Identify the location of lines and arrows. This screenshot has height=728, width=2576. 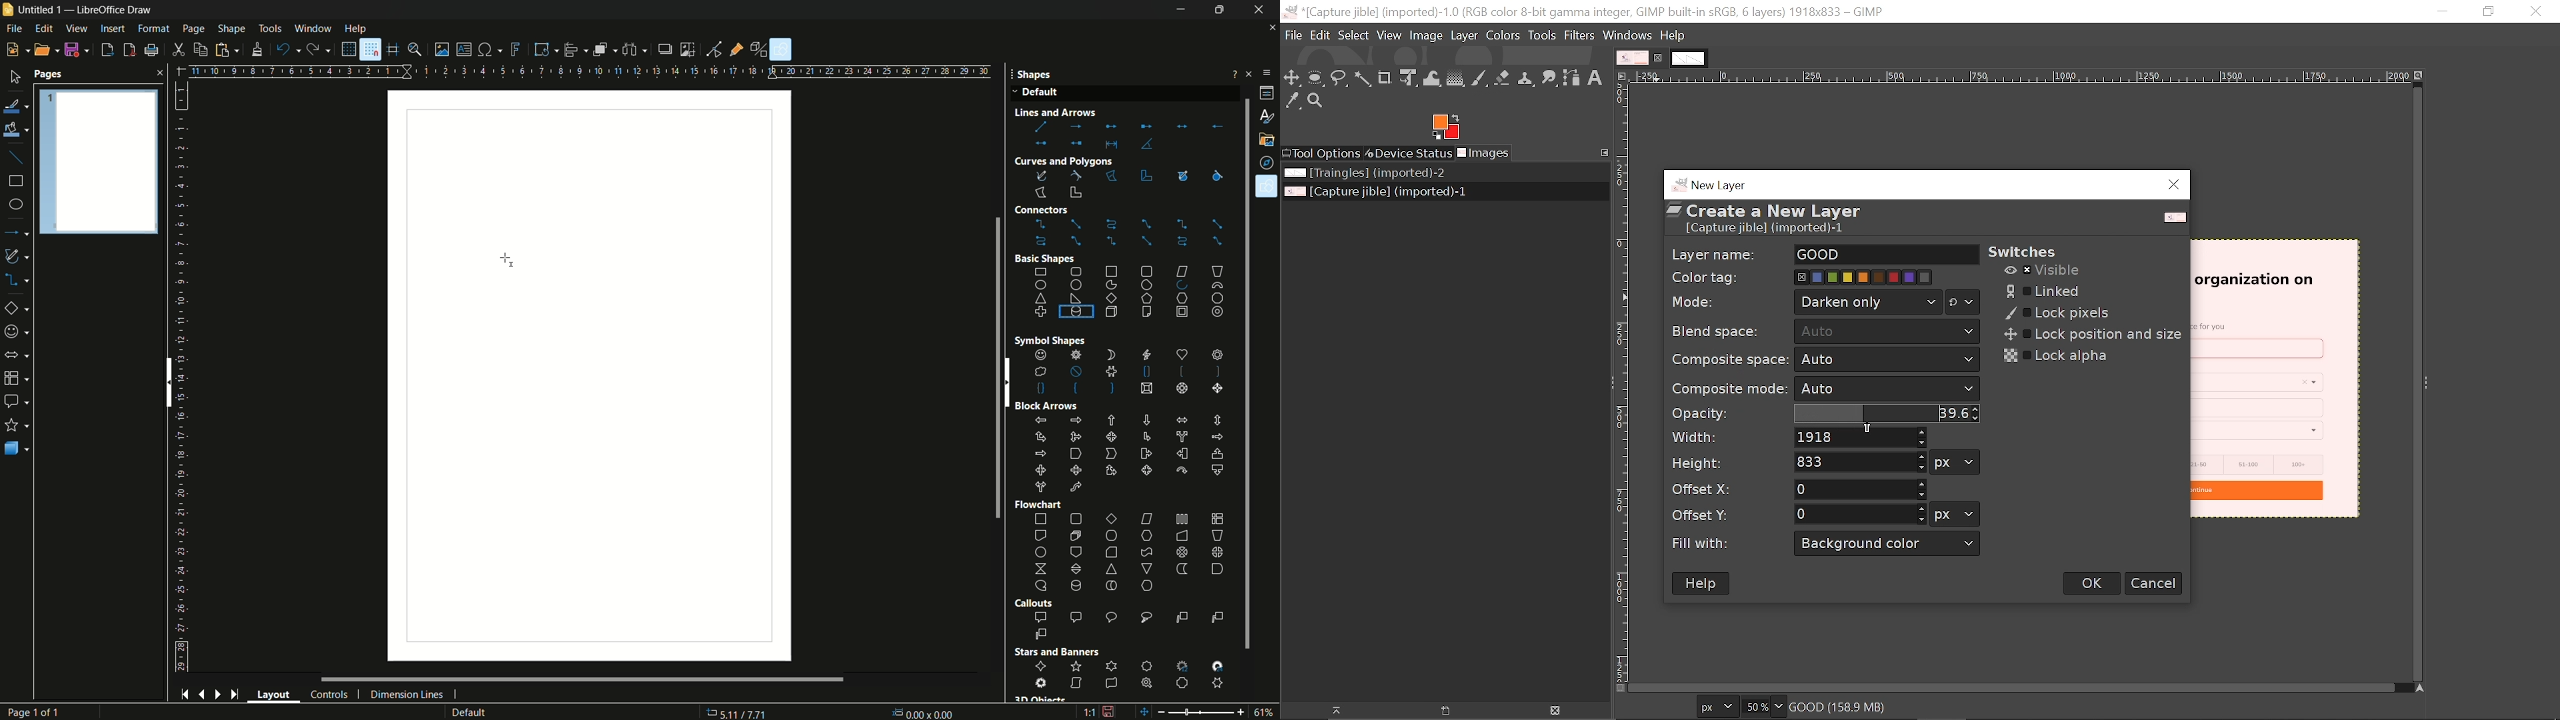
(1126, 135).